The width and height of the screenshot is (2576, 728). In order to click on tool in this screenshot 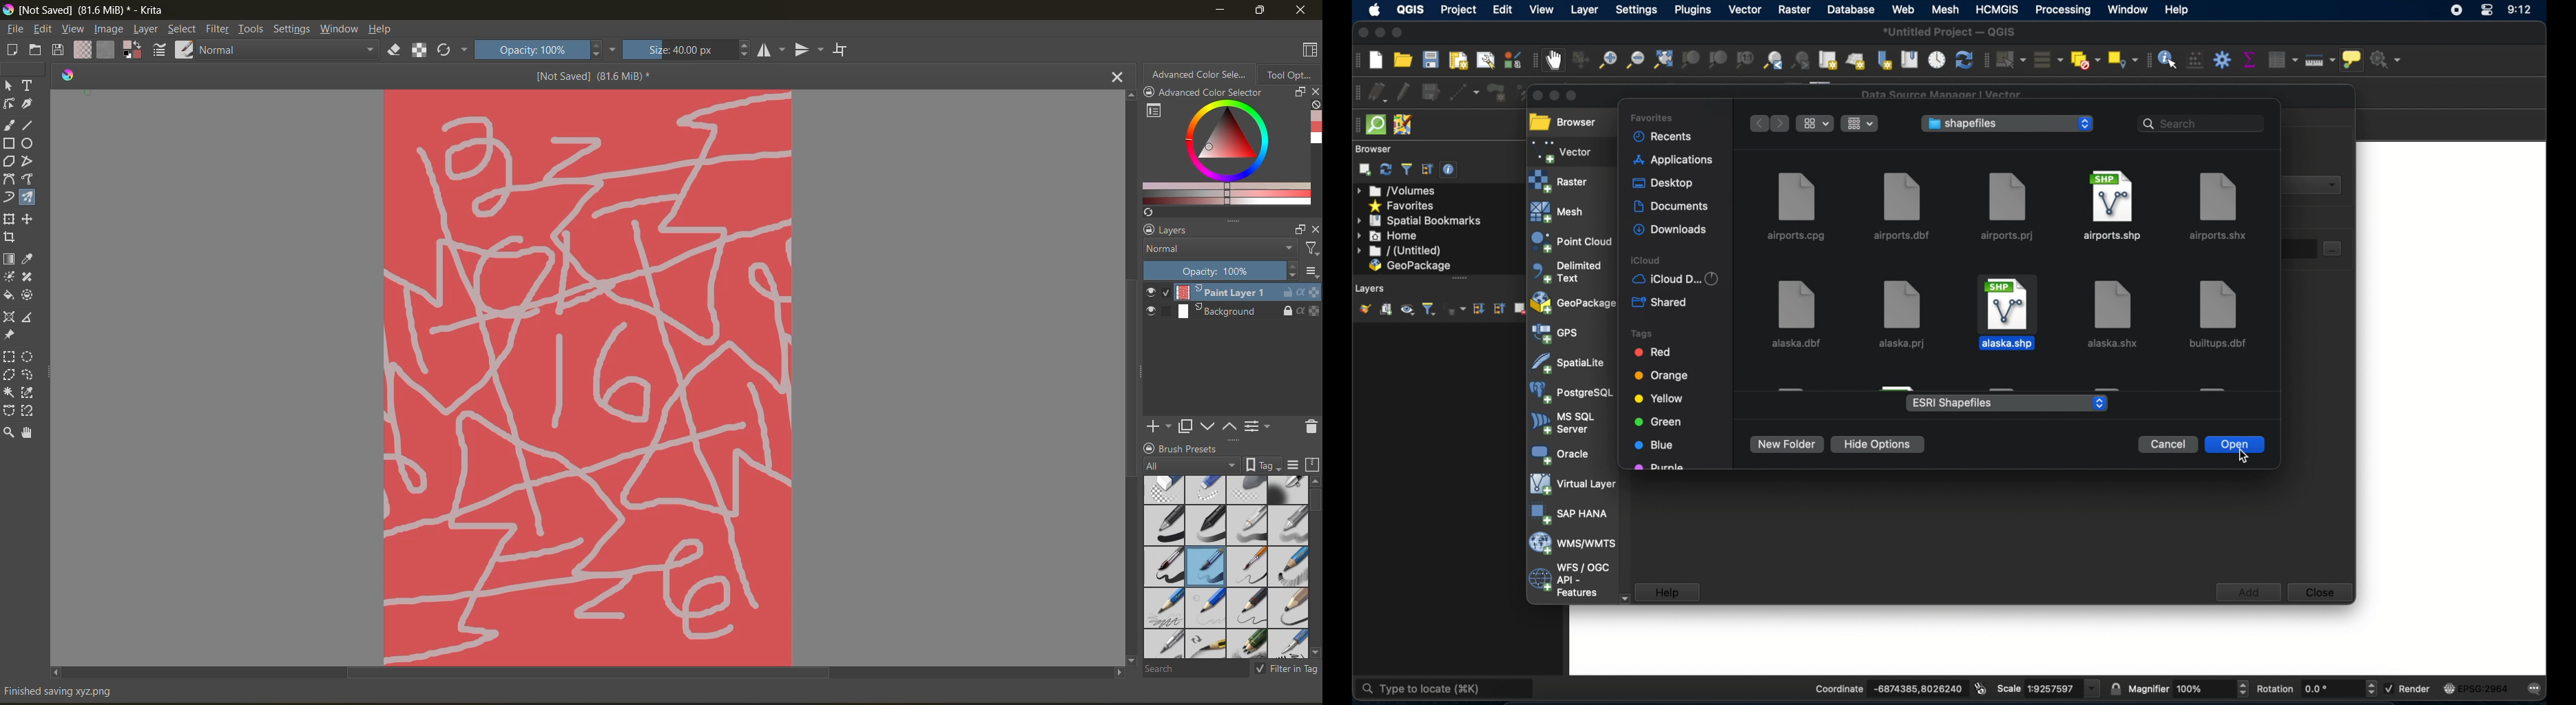, I will do `click(28, 85)`.